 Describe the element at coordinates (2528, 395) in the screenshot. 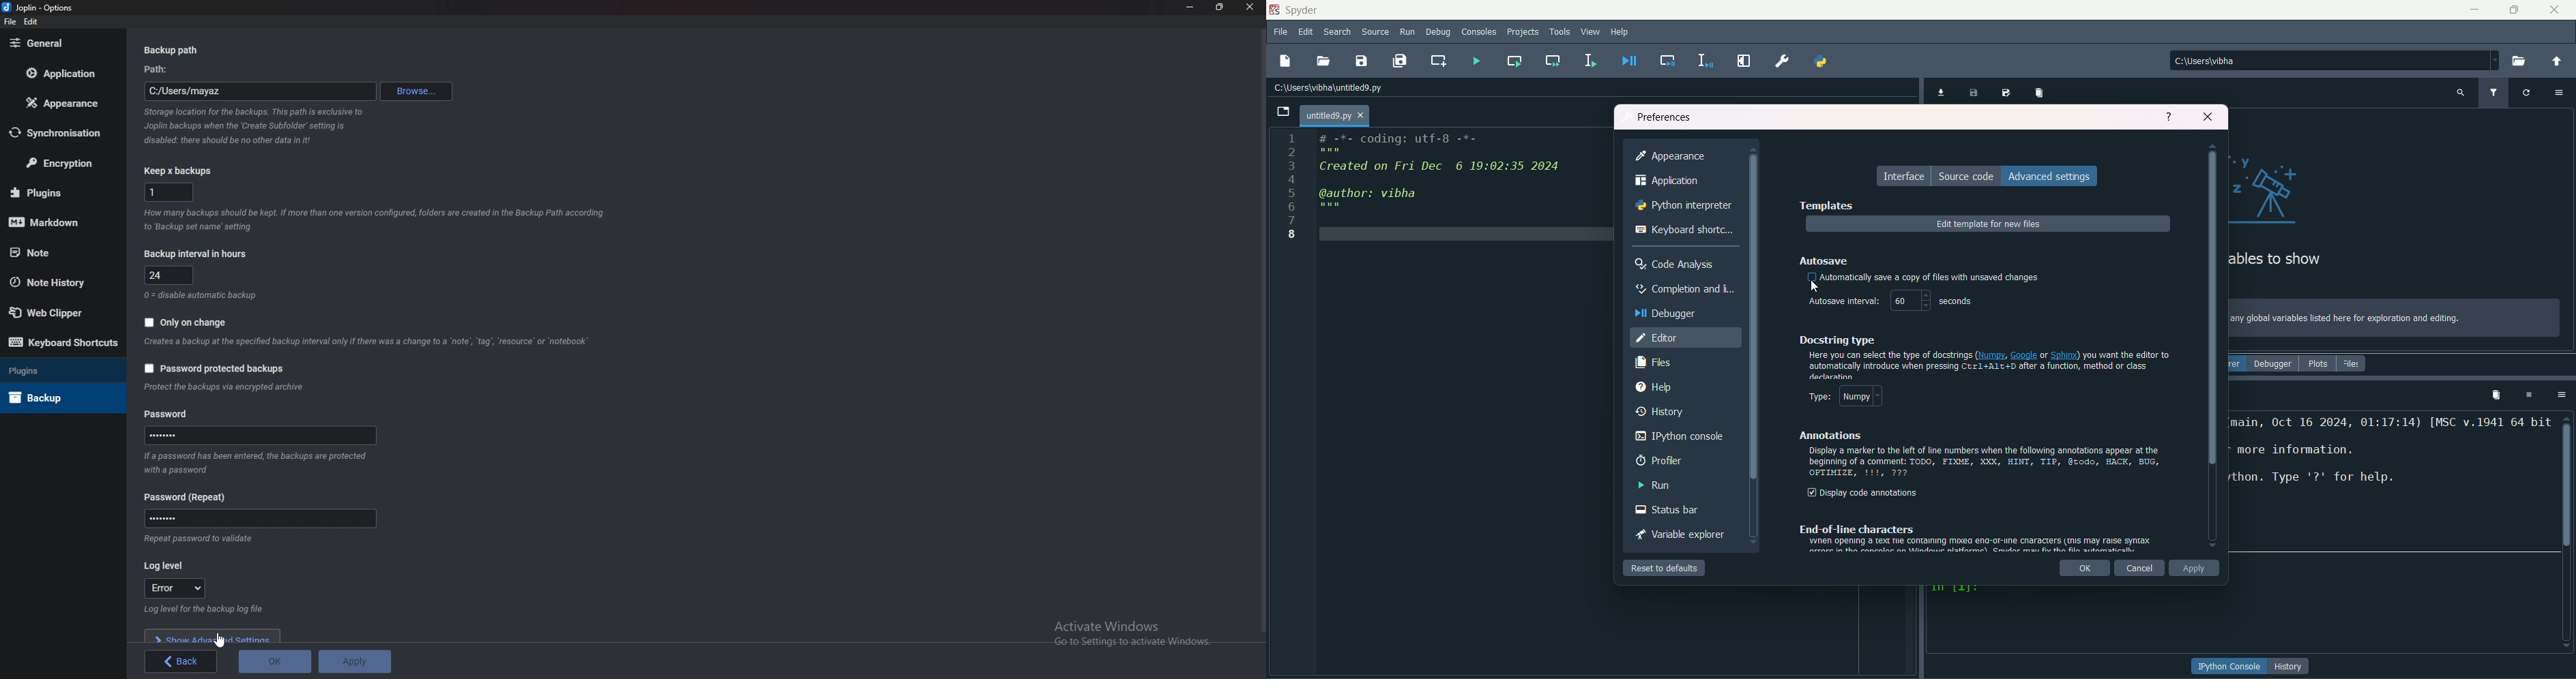

I see `interrupt kernel` at that location.